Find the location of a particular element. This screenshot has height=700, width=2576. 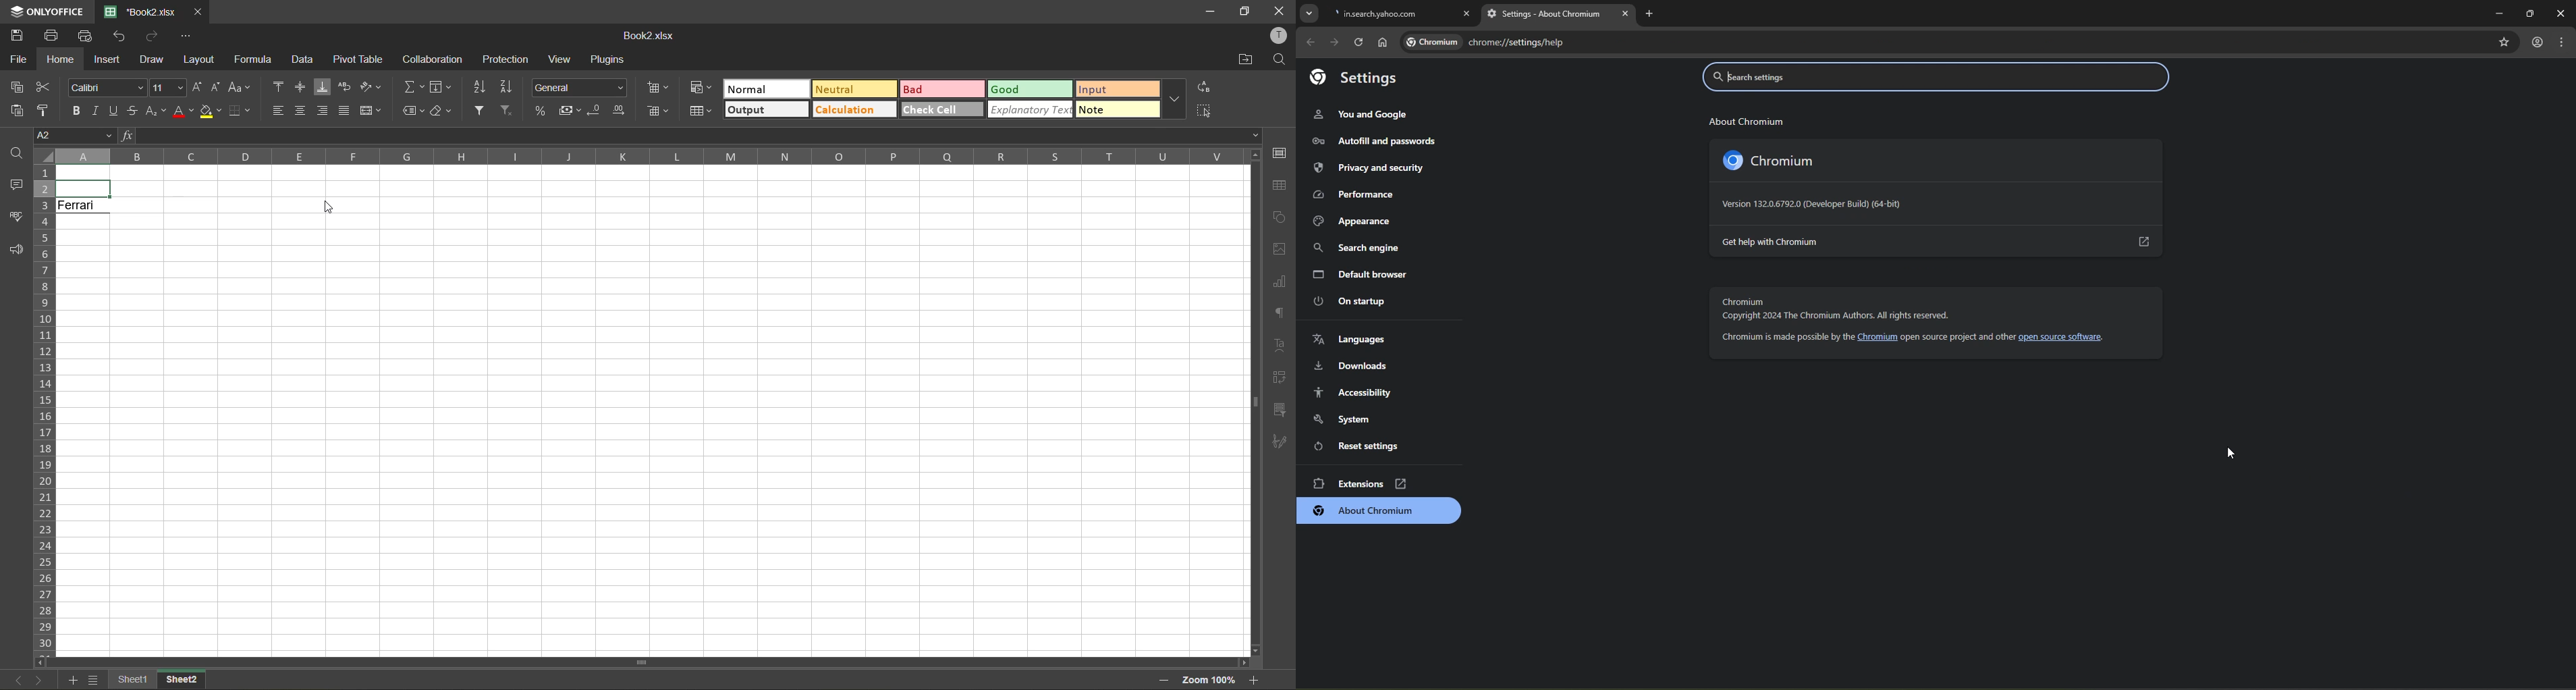

save is located at coordinates (18, 36).